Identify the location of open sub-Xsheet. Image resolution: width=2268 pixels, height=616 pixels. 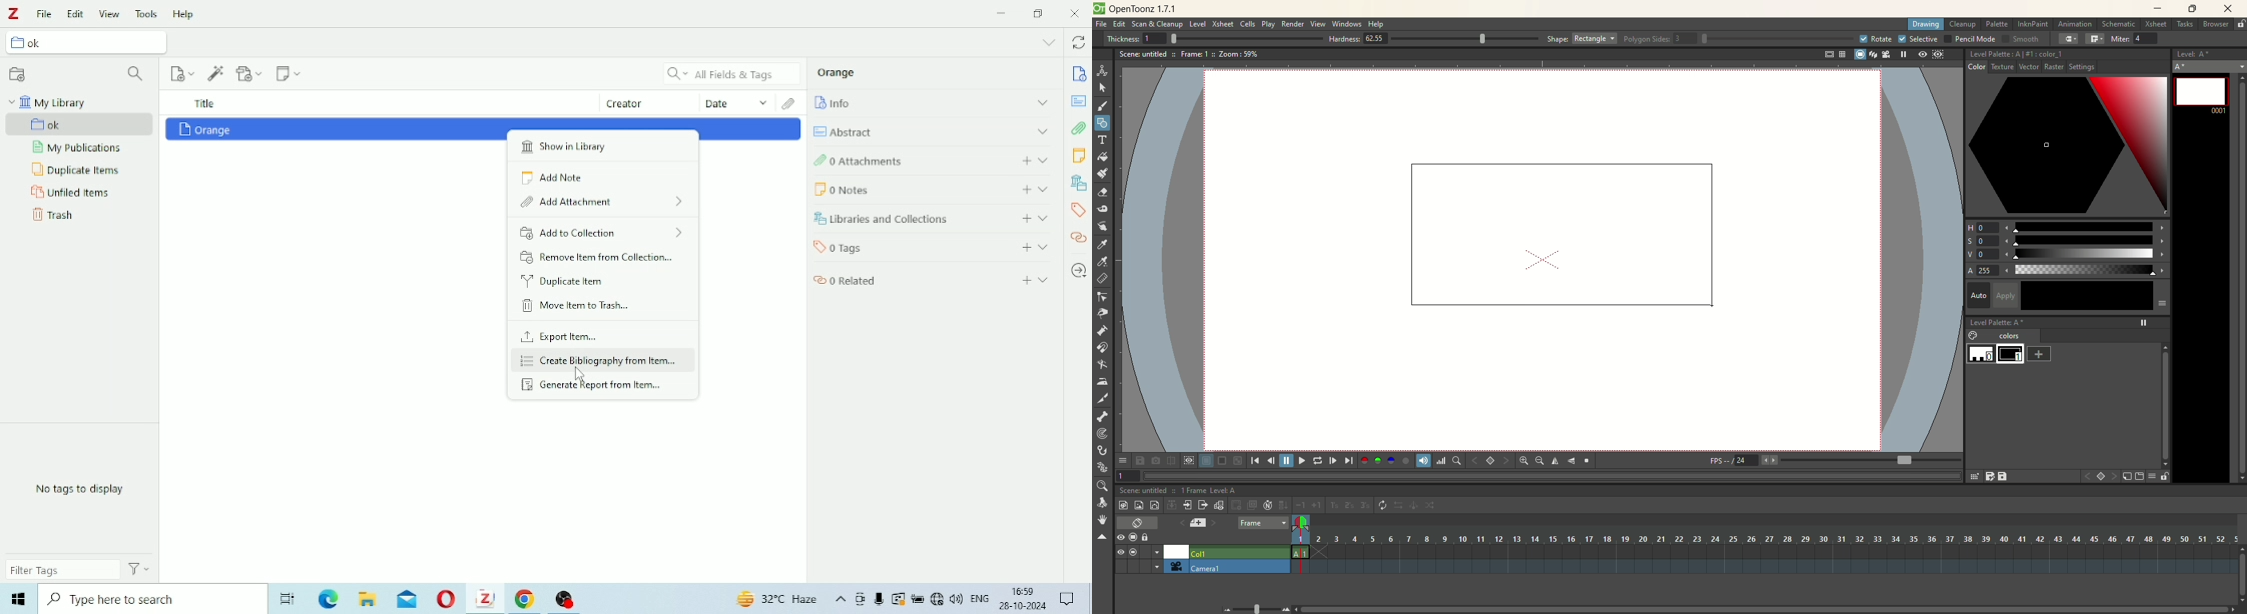
(1188, 505).